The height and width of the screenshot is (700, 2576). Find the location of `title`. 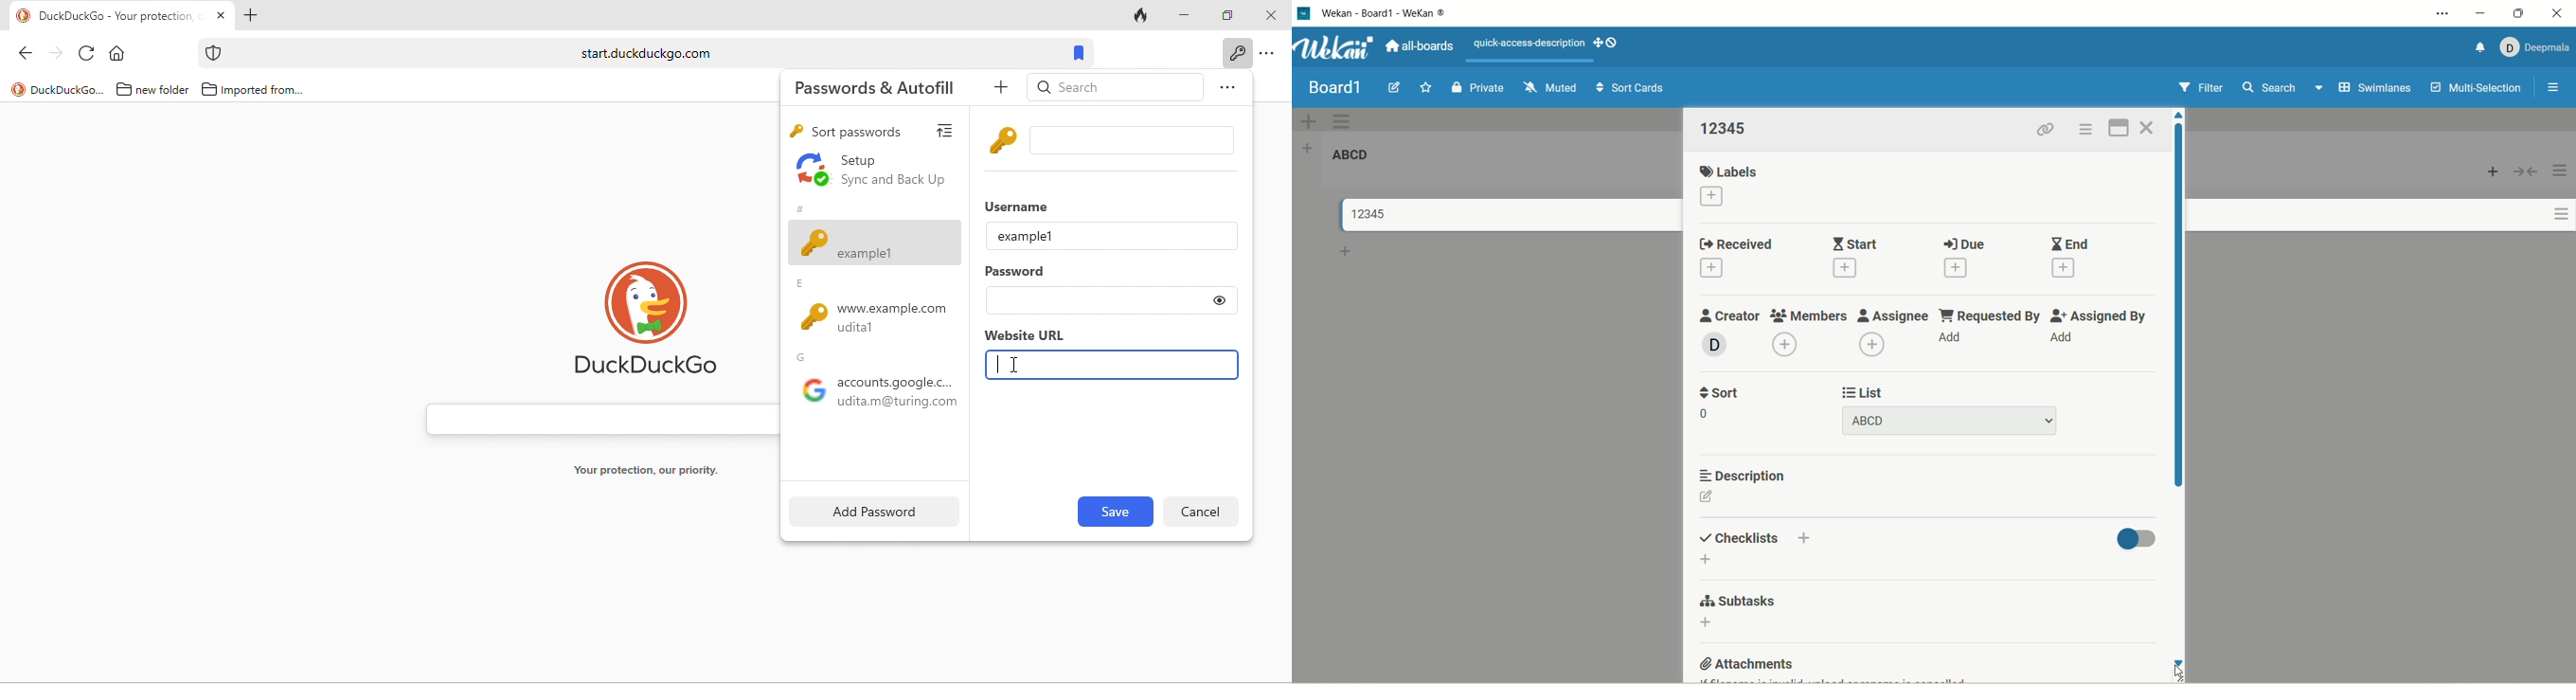

title is located at coordinates (1952, 421).